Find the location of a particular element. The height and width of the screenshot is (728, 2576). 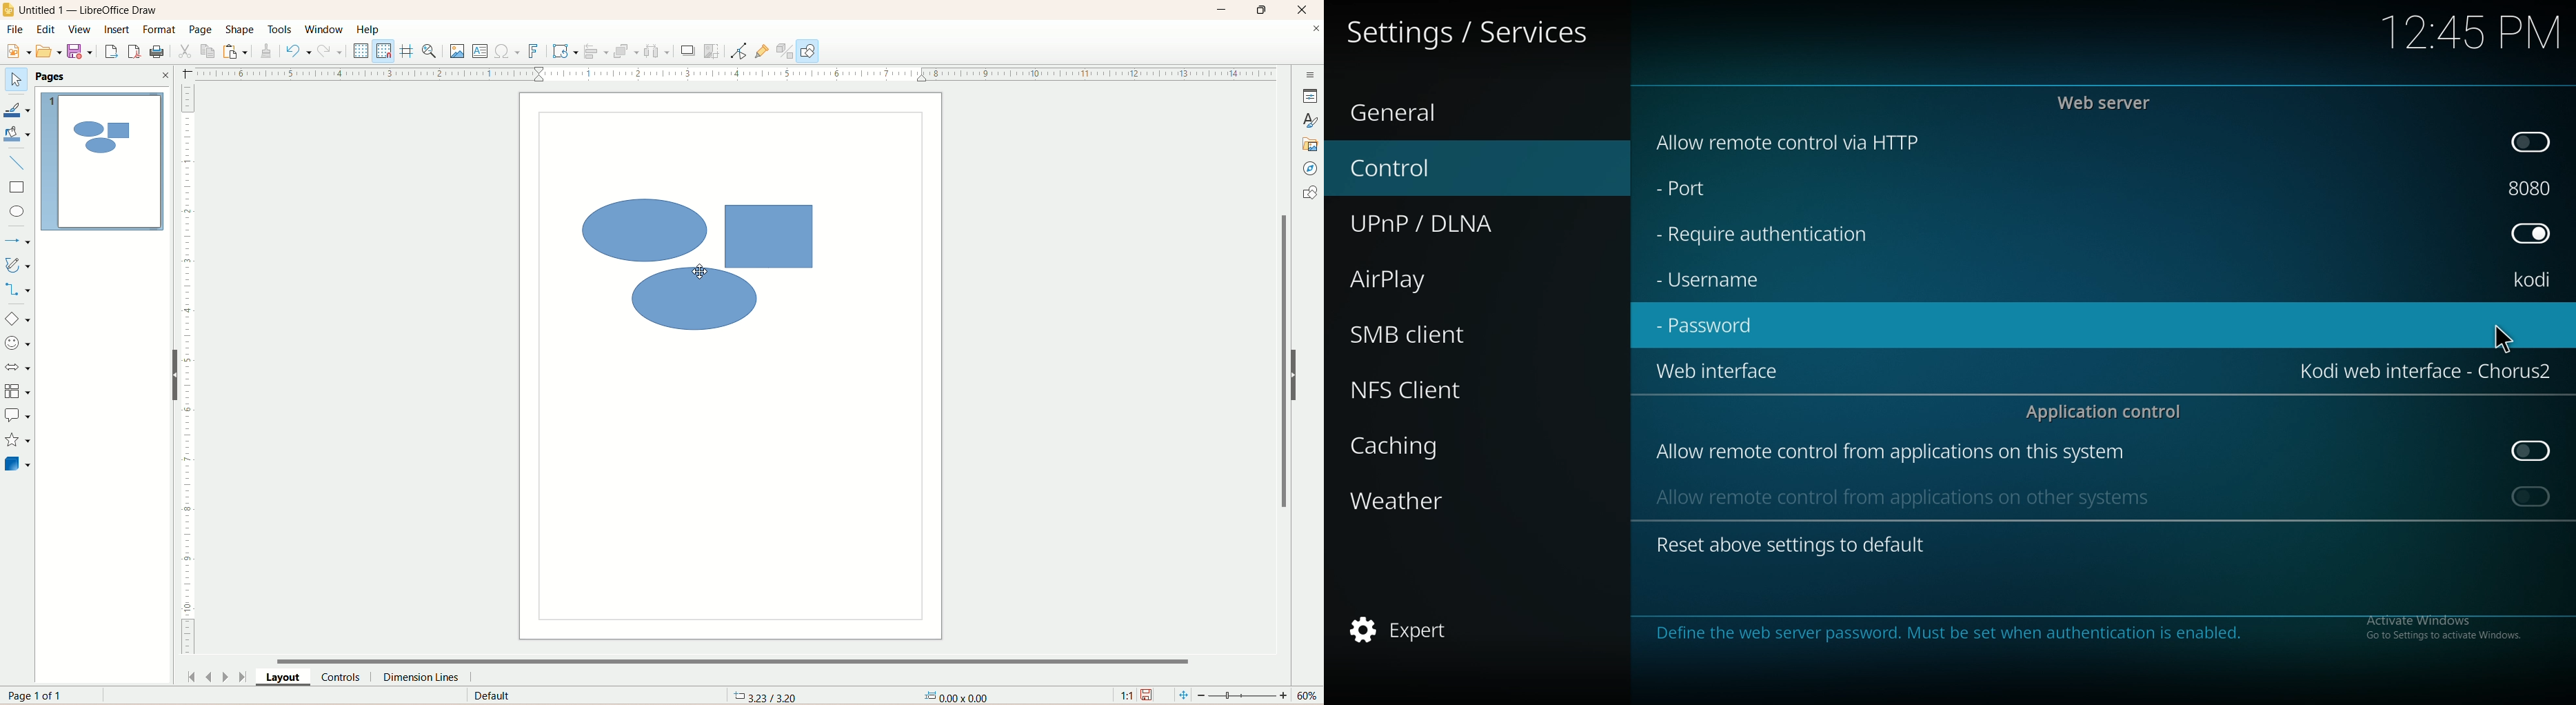

port is located at coordinates (1691, 185).